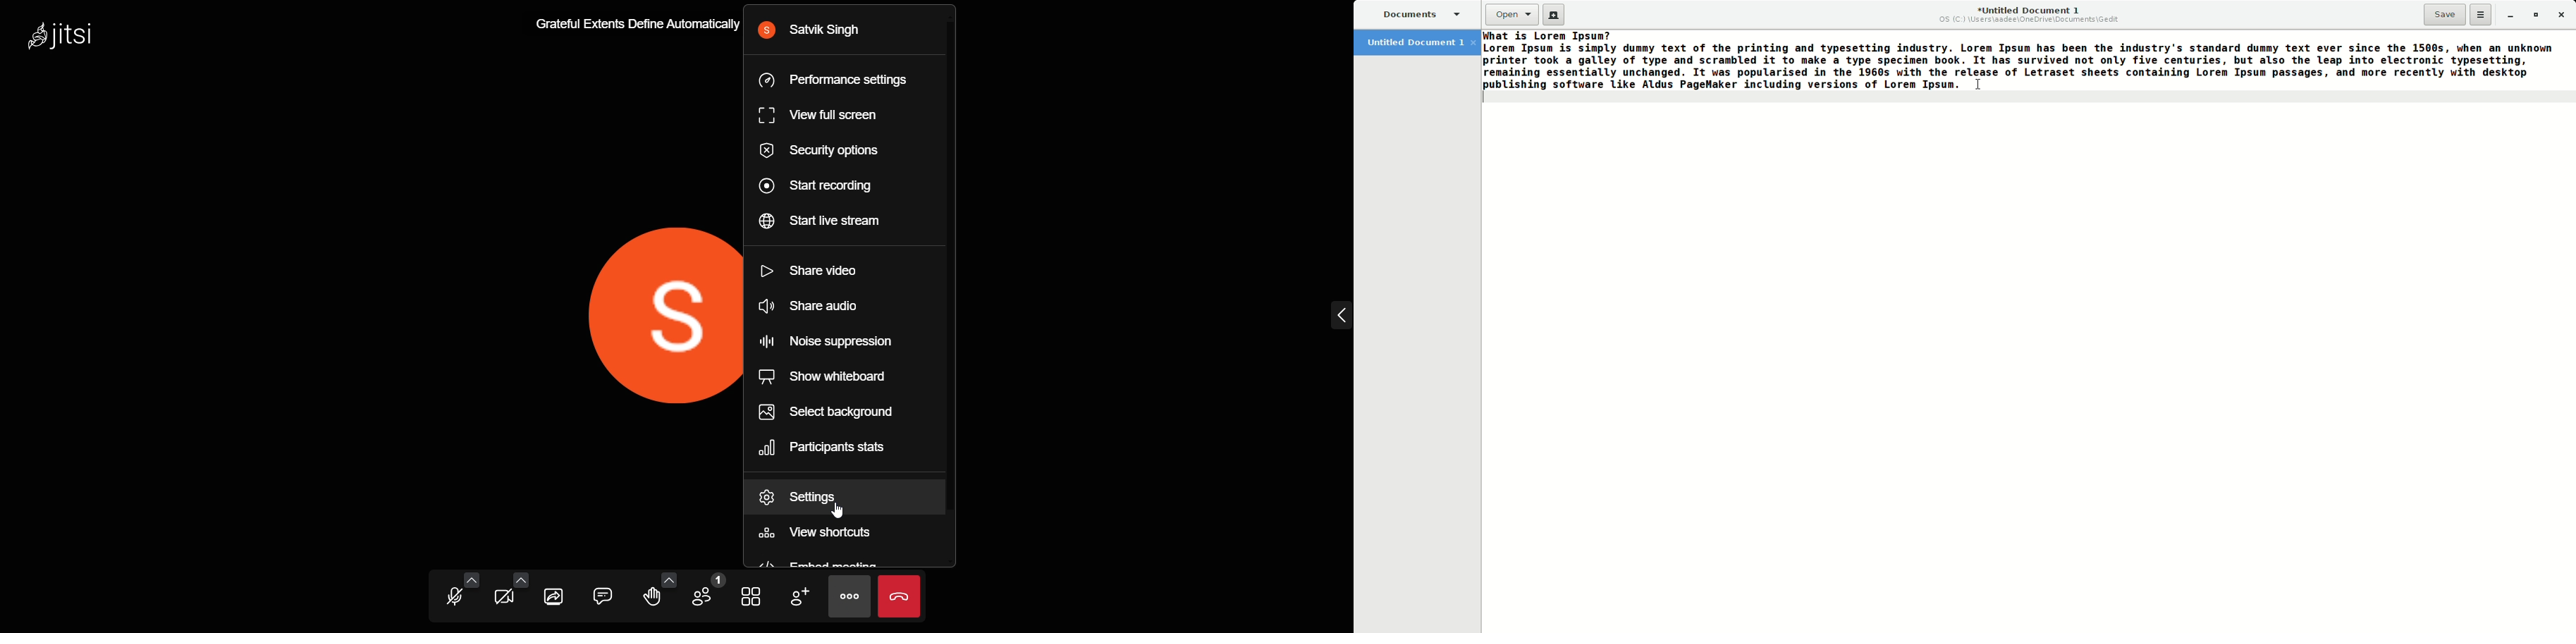  Describe the element at coordinates (1420, 14) in the screenshot. I see `Documents` at that location.